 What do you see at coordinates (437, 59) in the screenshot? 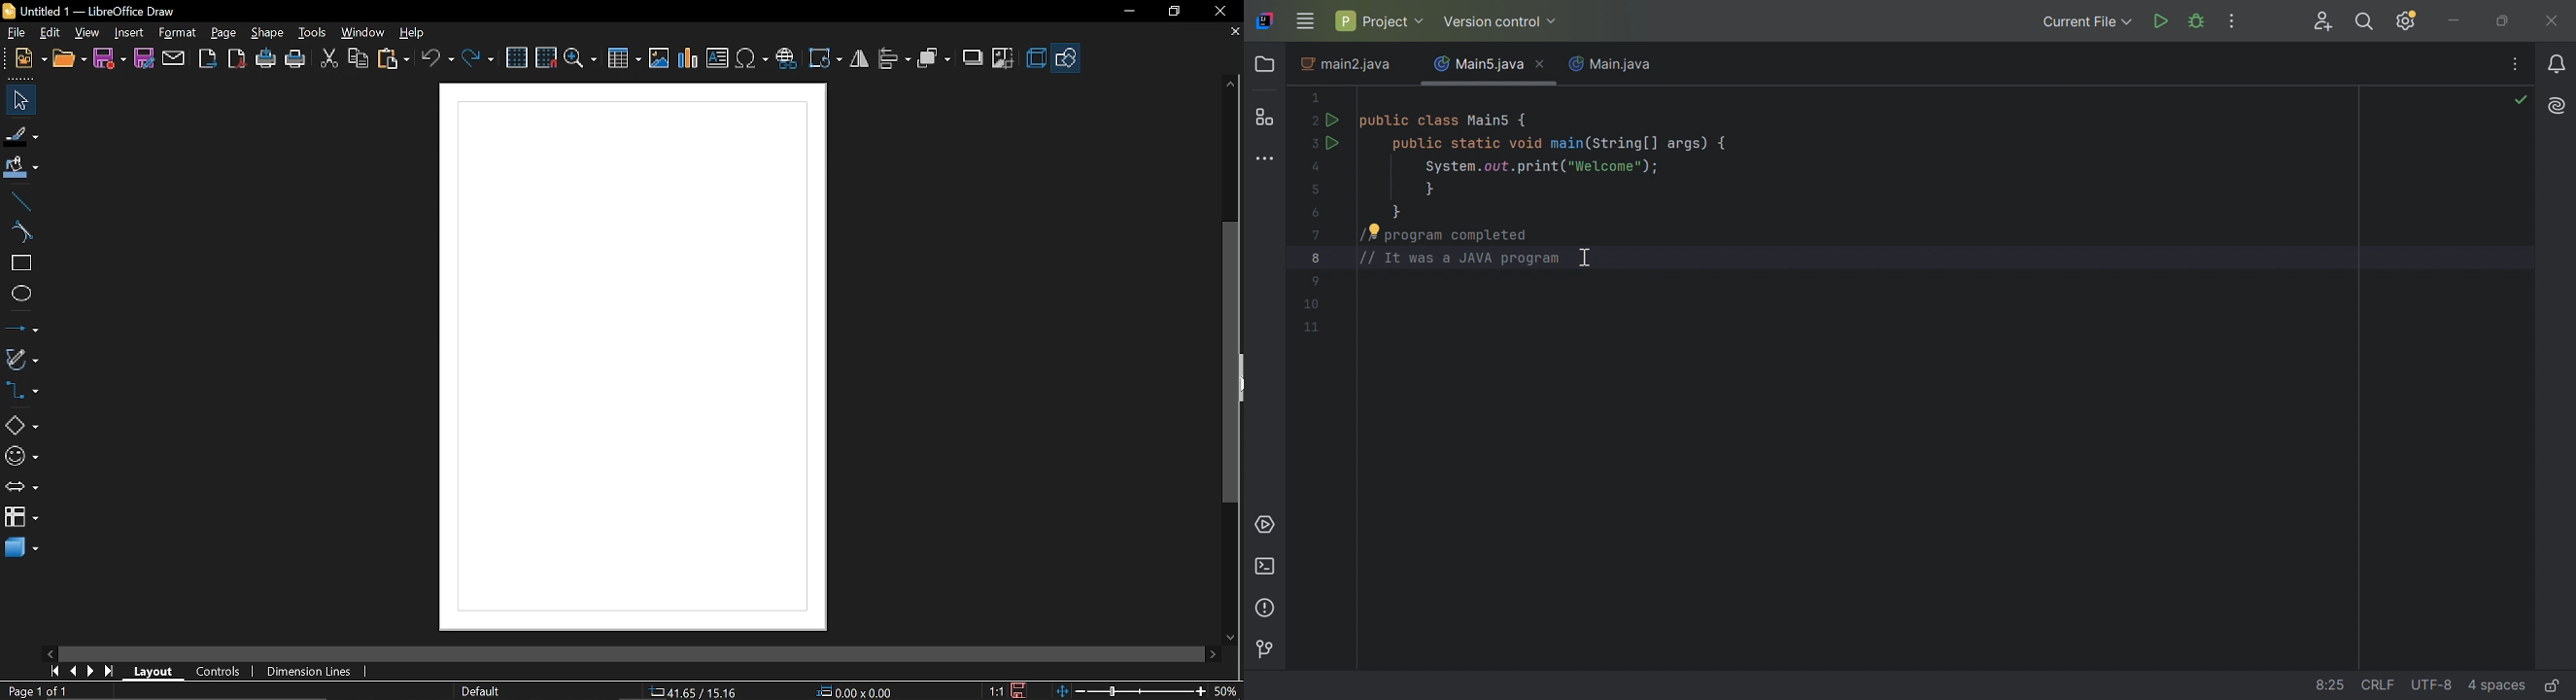
I see `undo` at bounding box center [437, 59].